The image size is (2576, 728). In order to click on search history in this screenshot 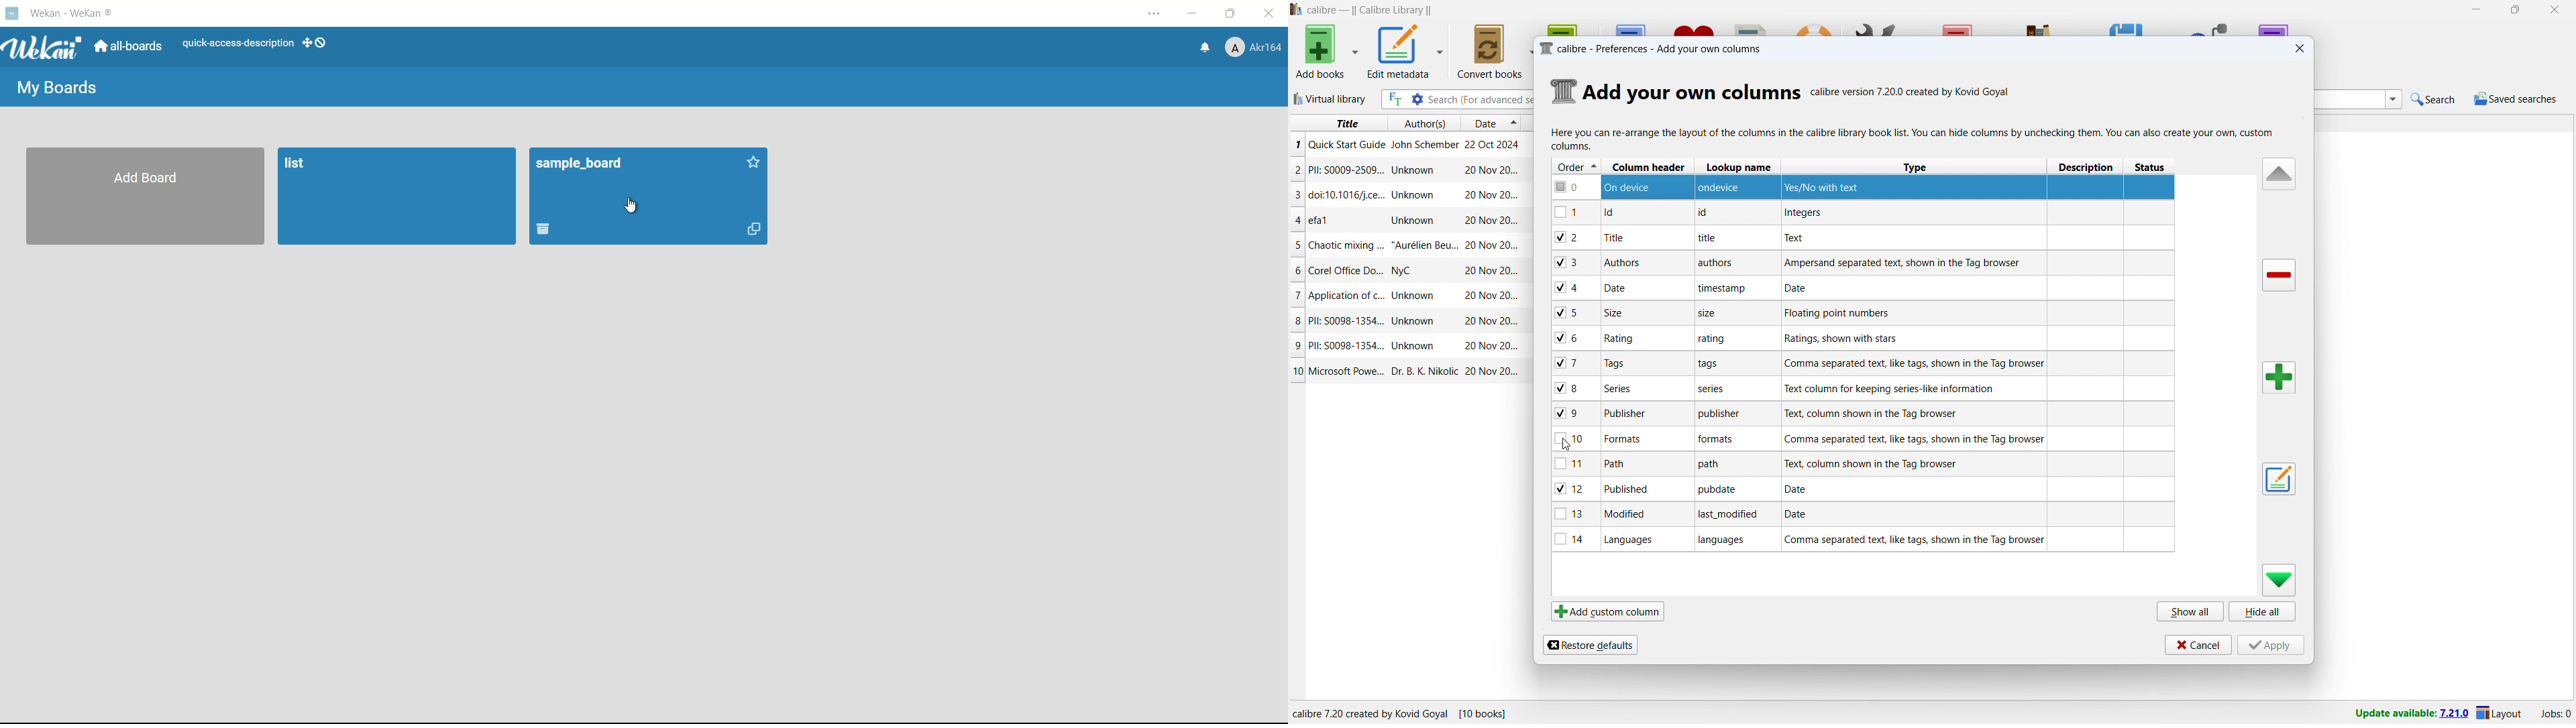, I will do `click(2394, 99)`.